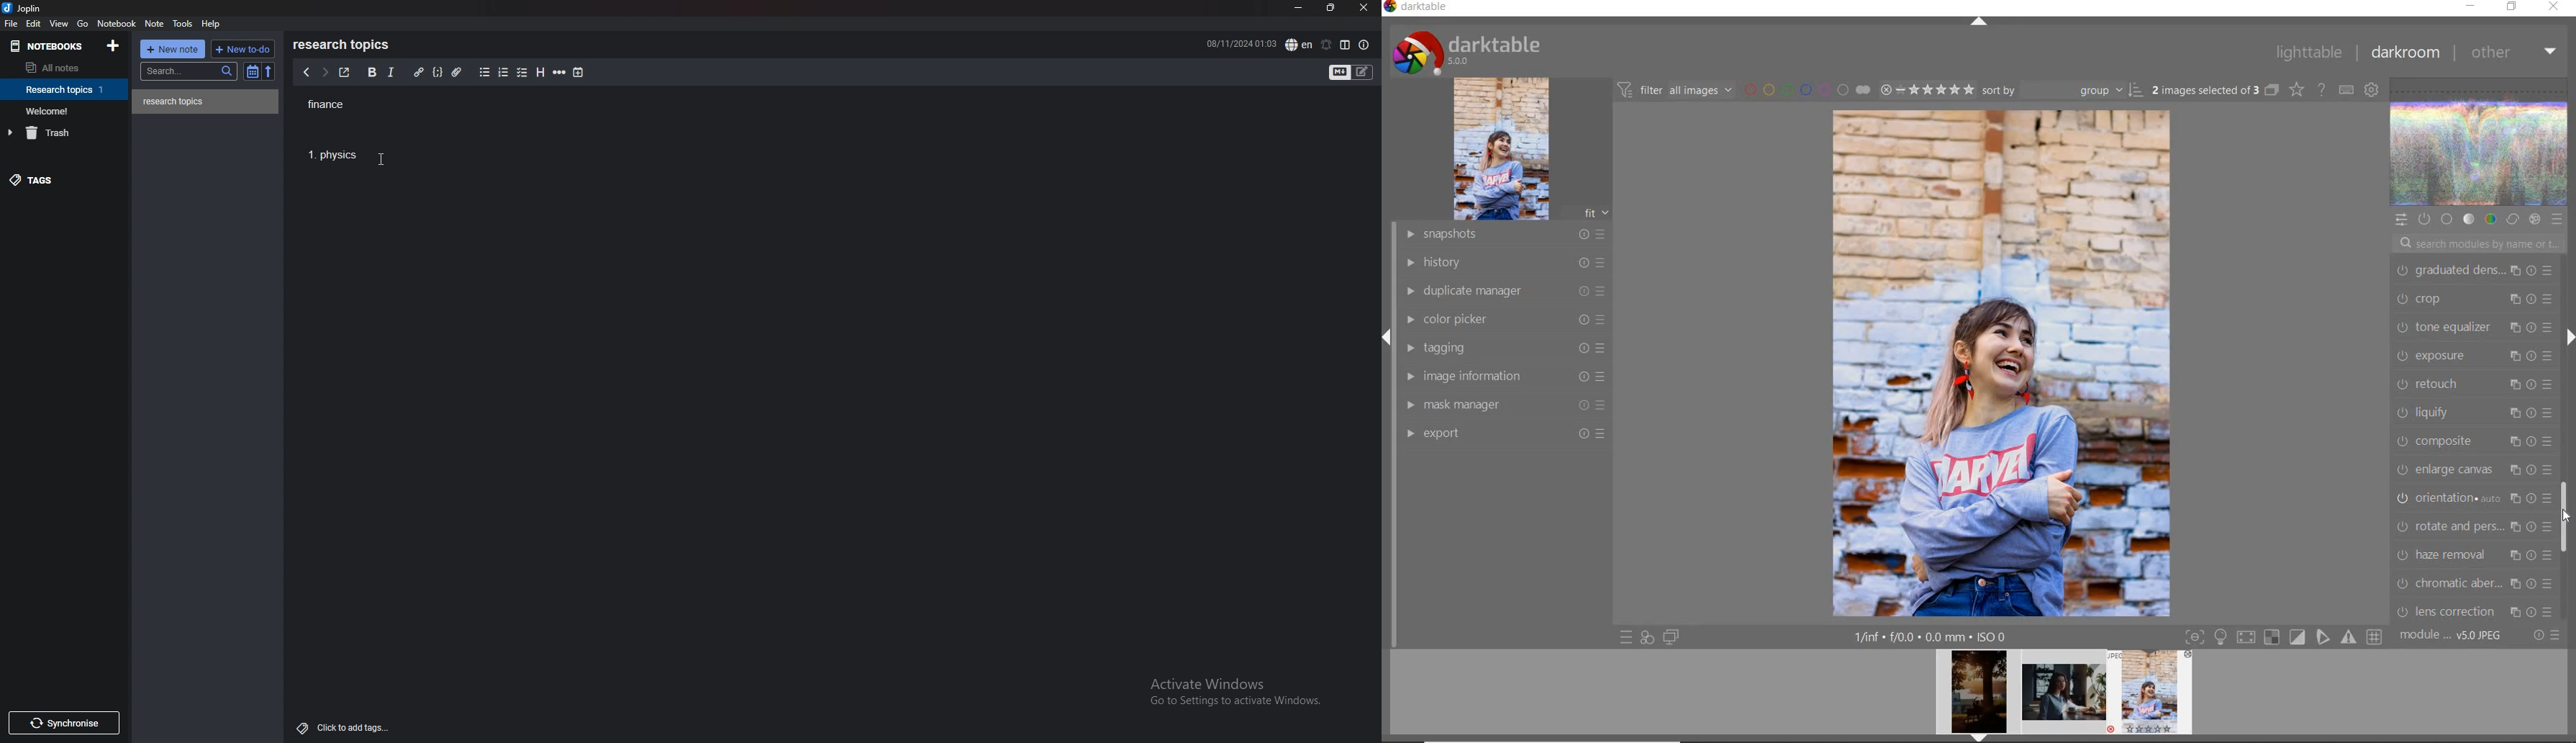 The image size is (2576, 756). Describe the element at coordinates (343, 73) in the screenshot. I see `toggle external editor` at that location.